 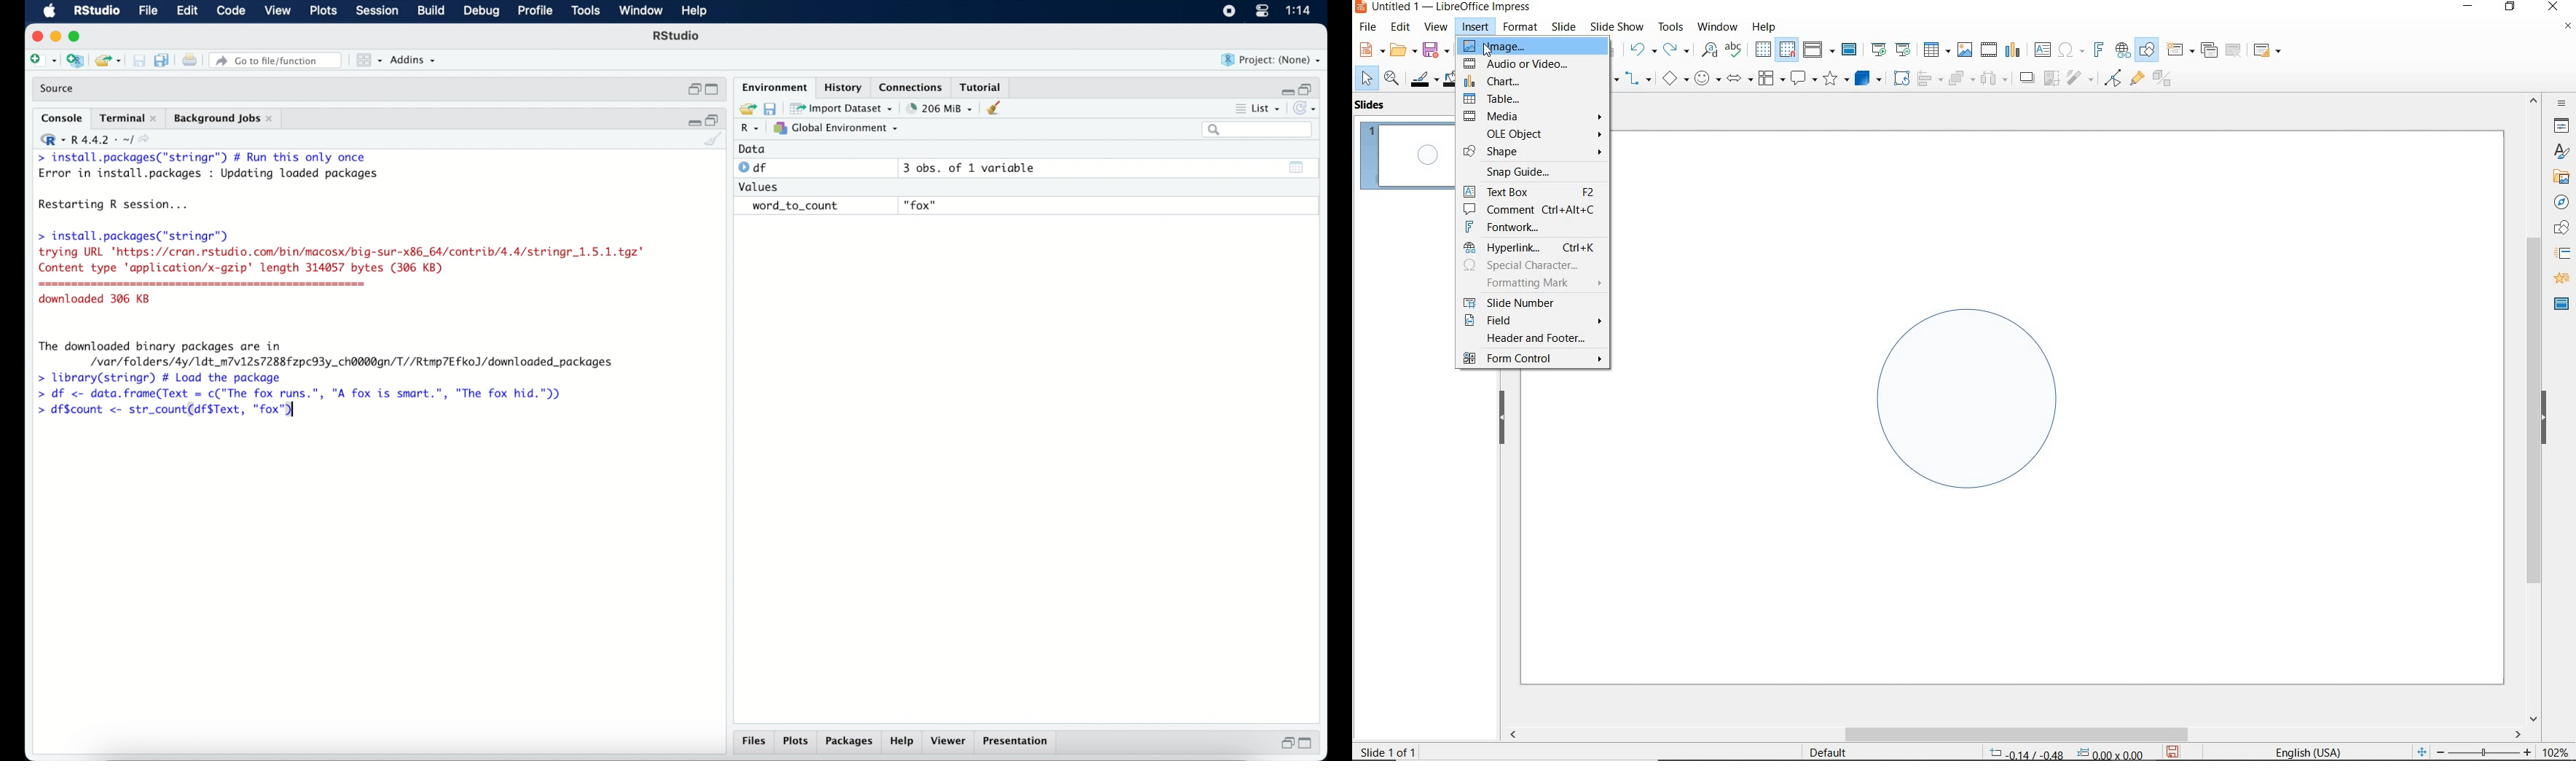 I want to click on help, so click(x=696, y=12).